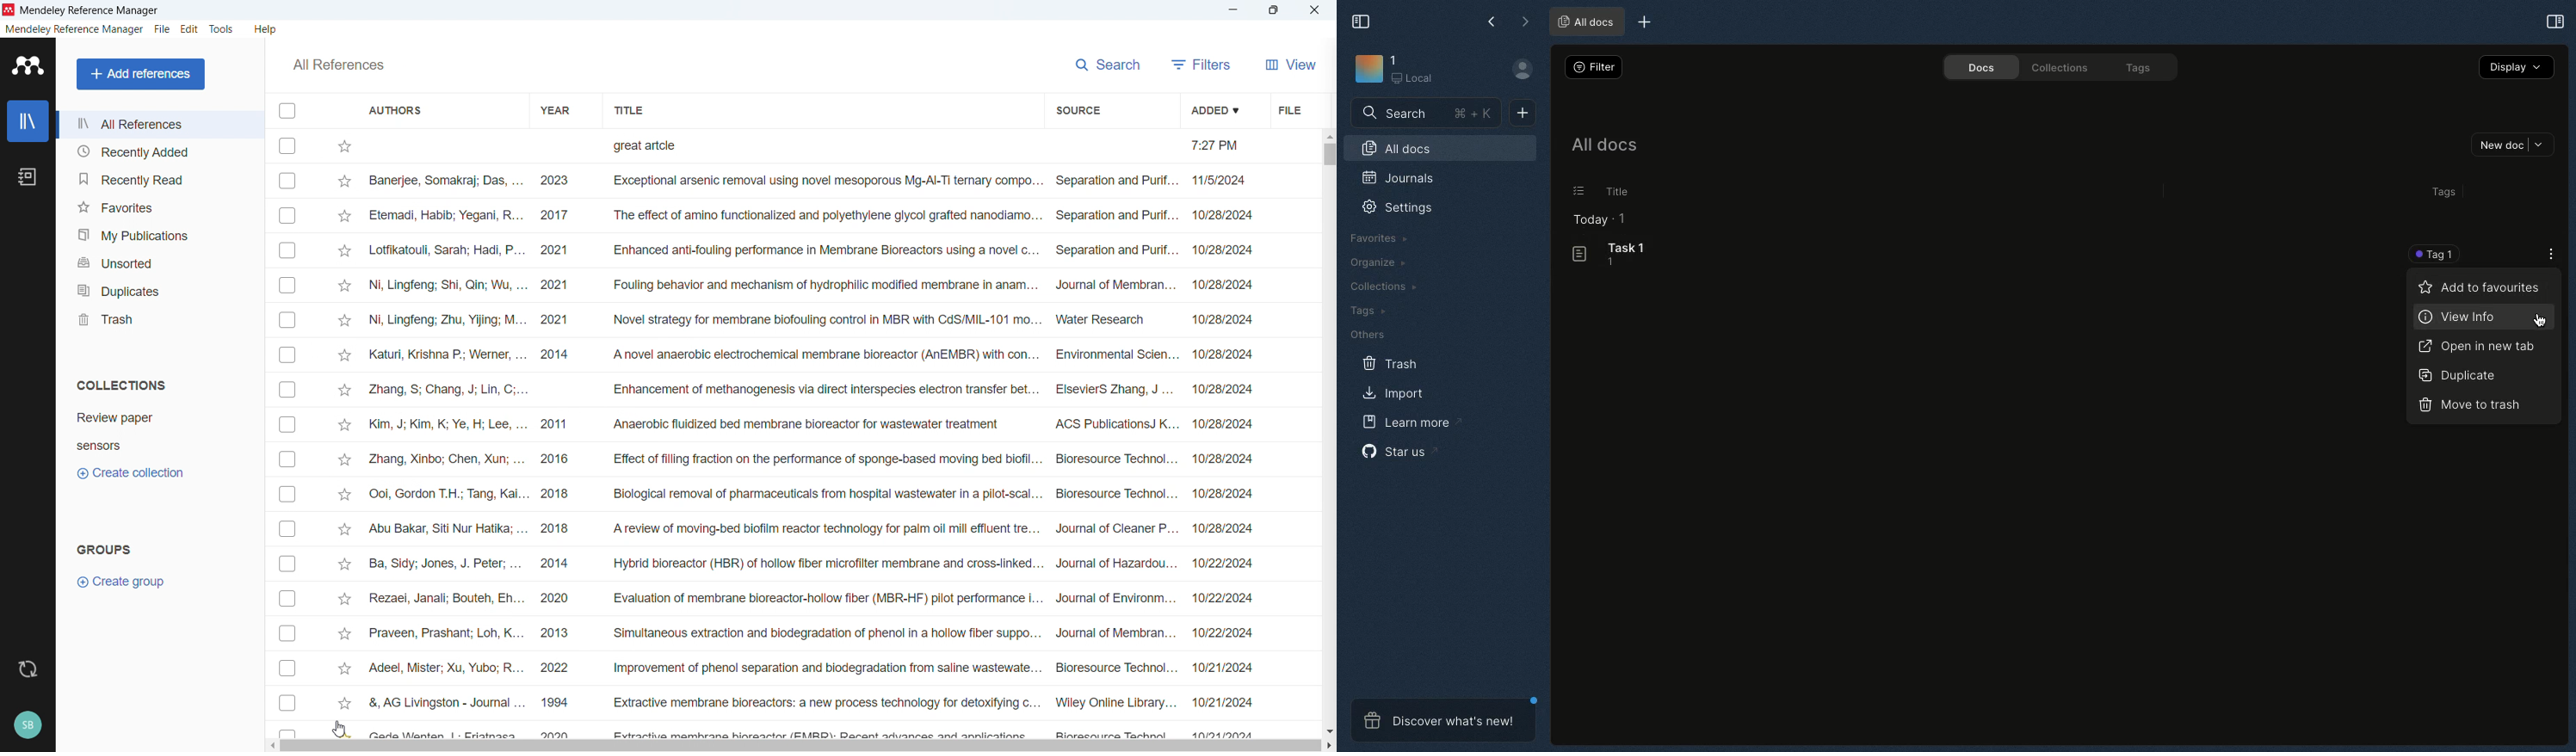  What do you see at coordinates (1329, 731) in the screenshot?
I see `Scroll down ` at bounding box center [1329, 731].